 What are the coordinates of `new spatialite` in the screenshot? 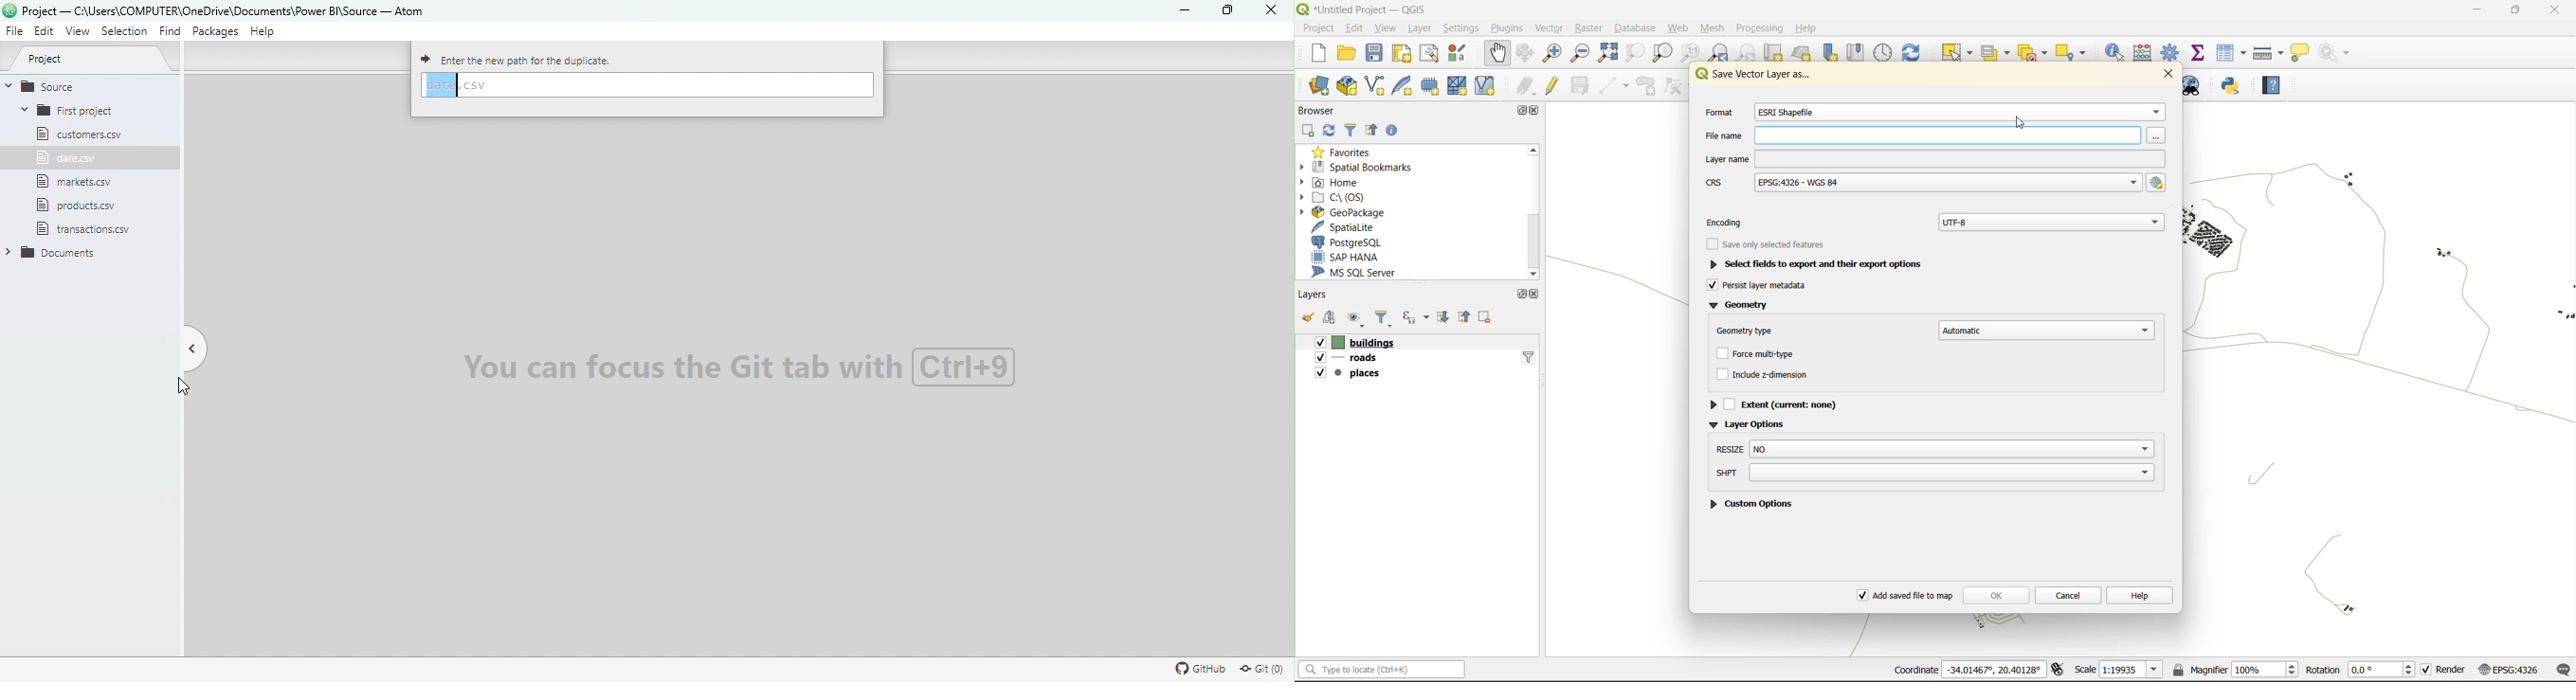 It's located at (1405, 84).